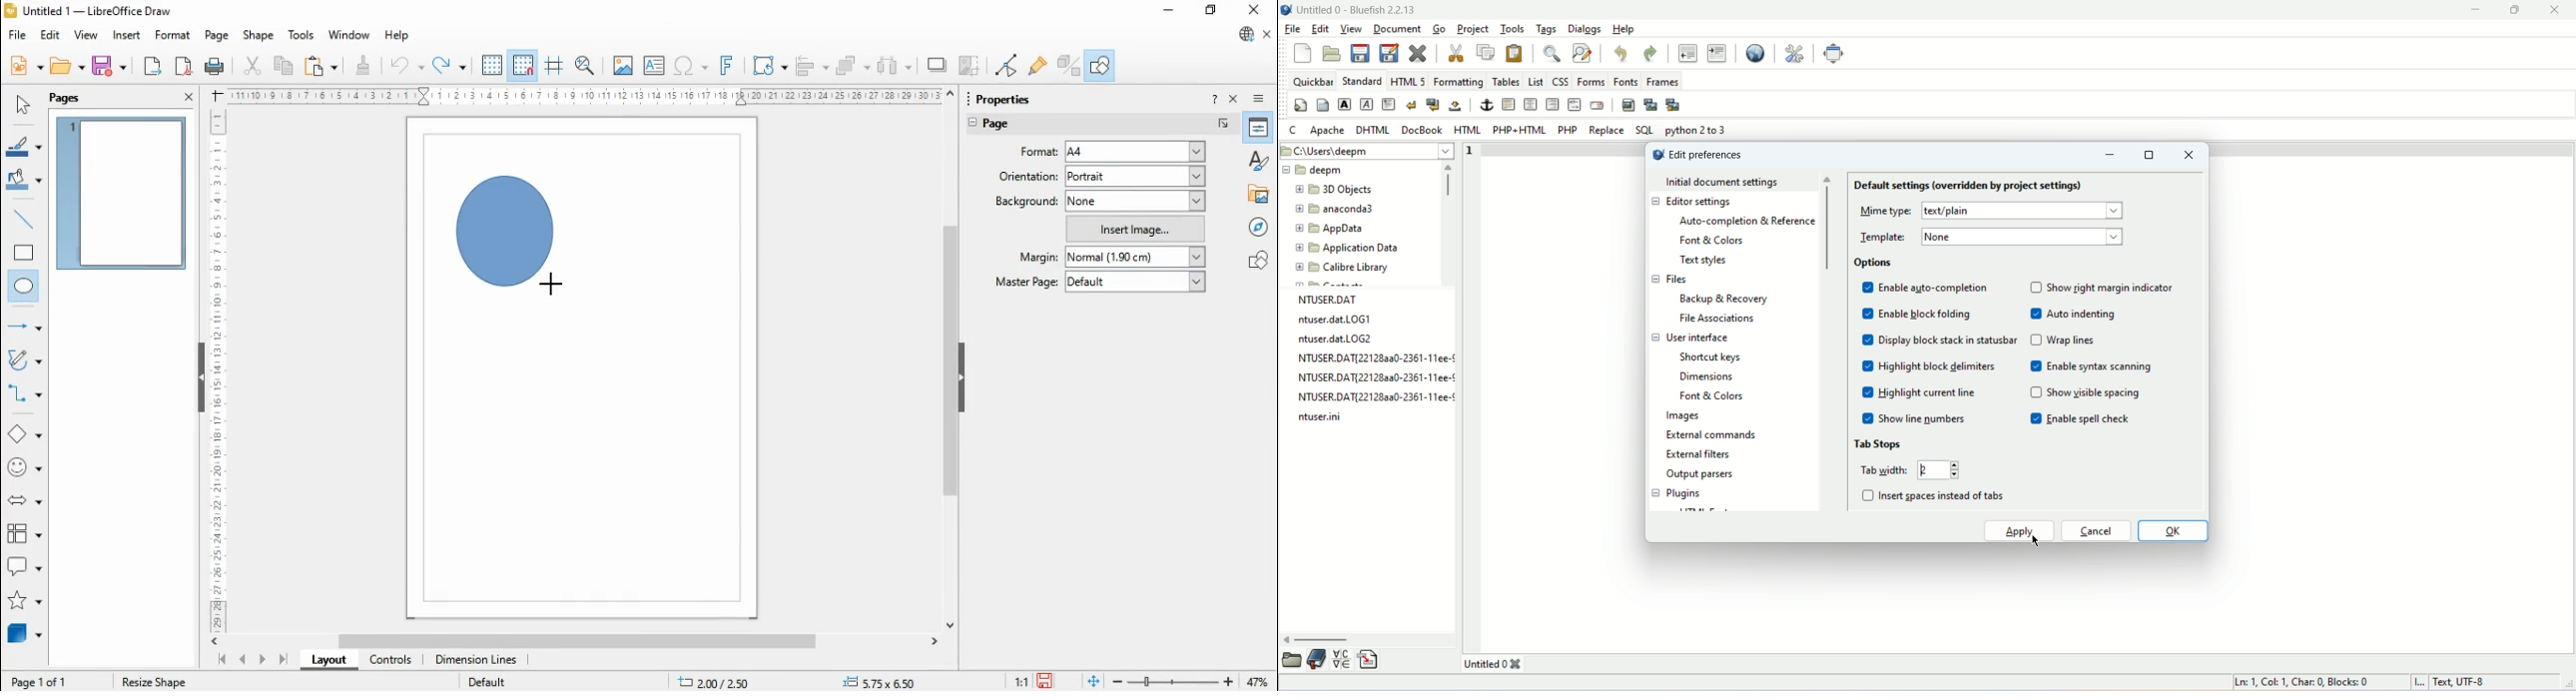 The height and width of the screenshot is (700, 2576). What do you see at coordinates (221, 660) in the screenshot?
I see `first page` at bounding box center [221, 660].